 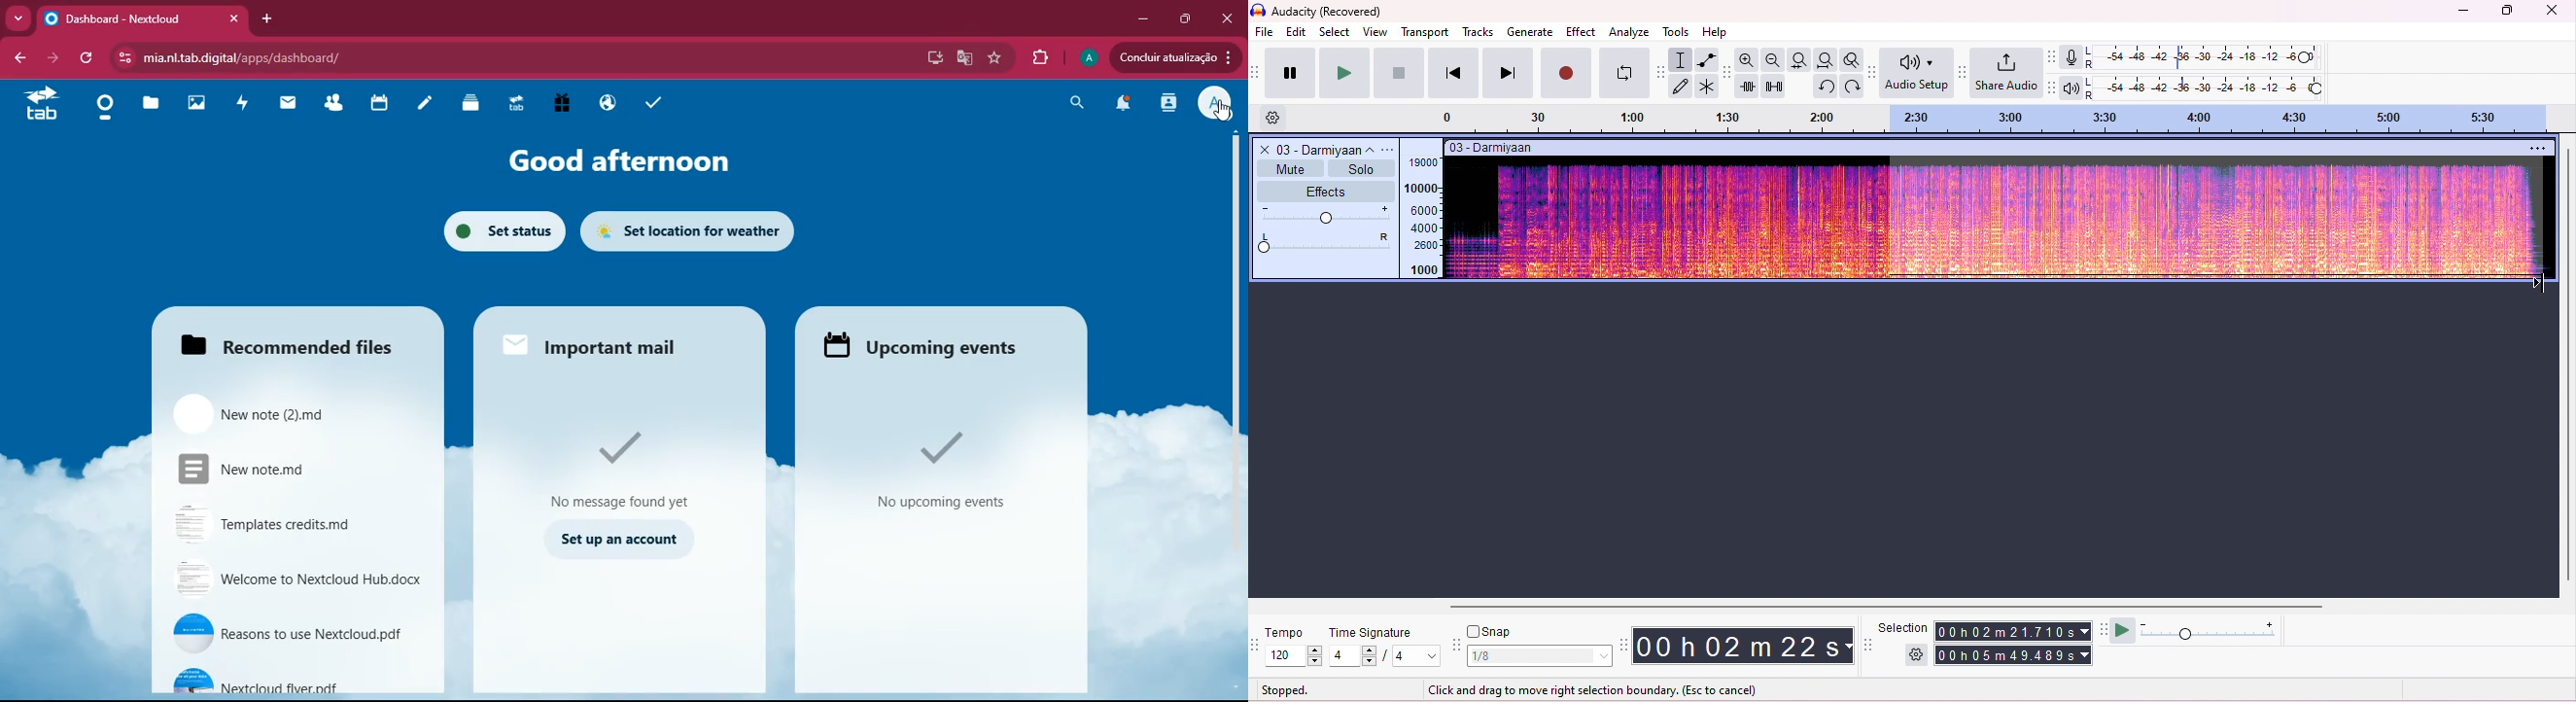 I want to click on timeline options, so click(x=1274, y=119).